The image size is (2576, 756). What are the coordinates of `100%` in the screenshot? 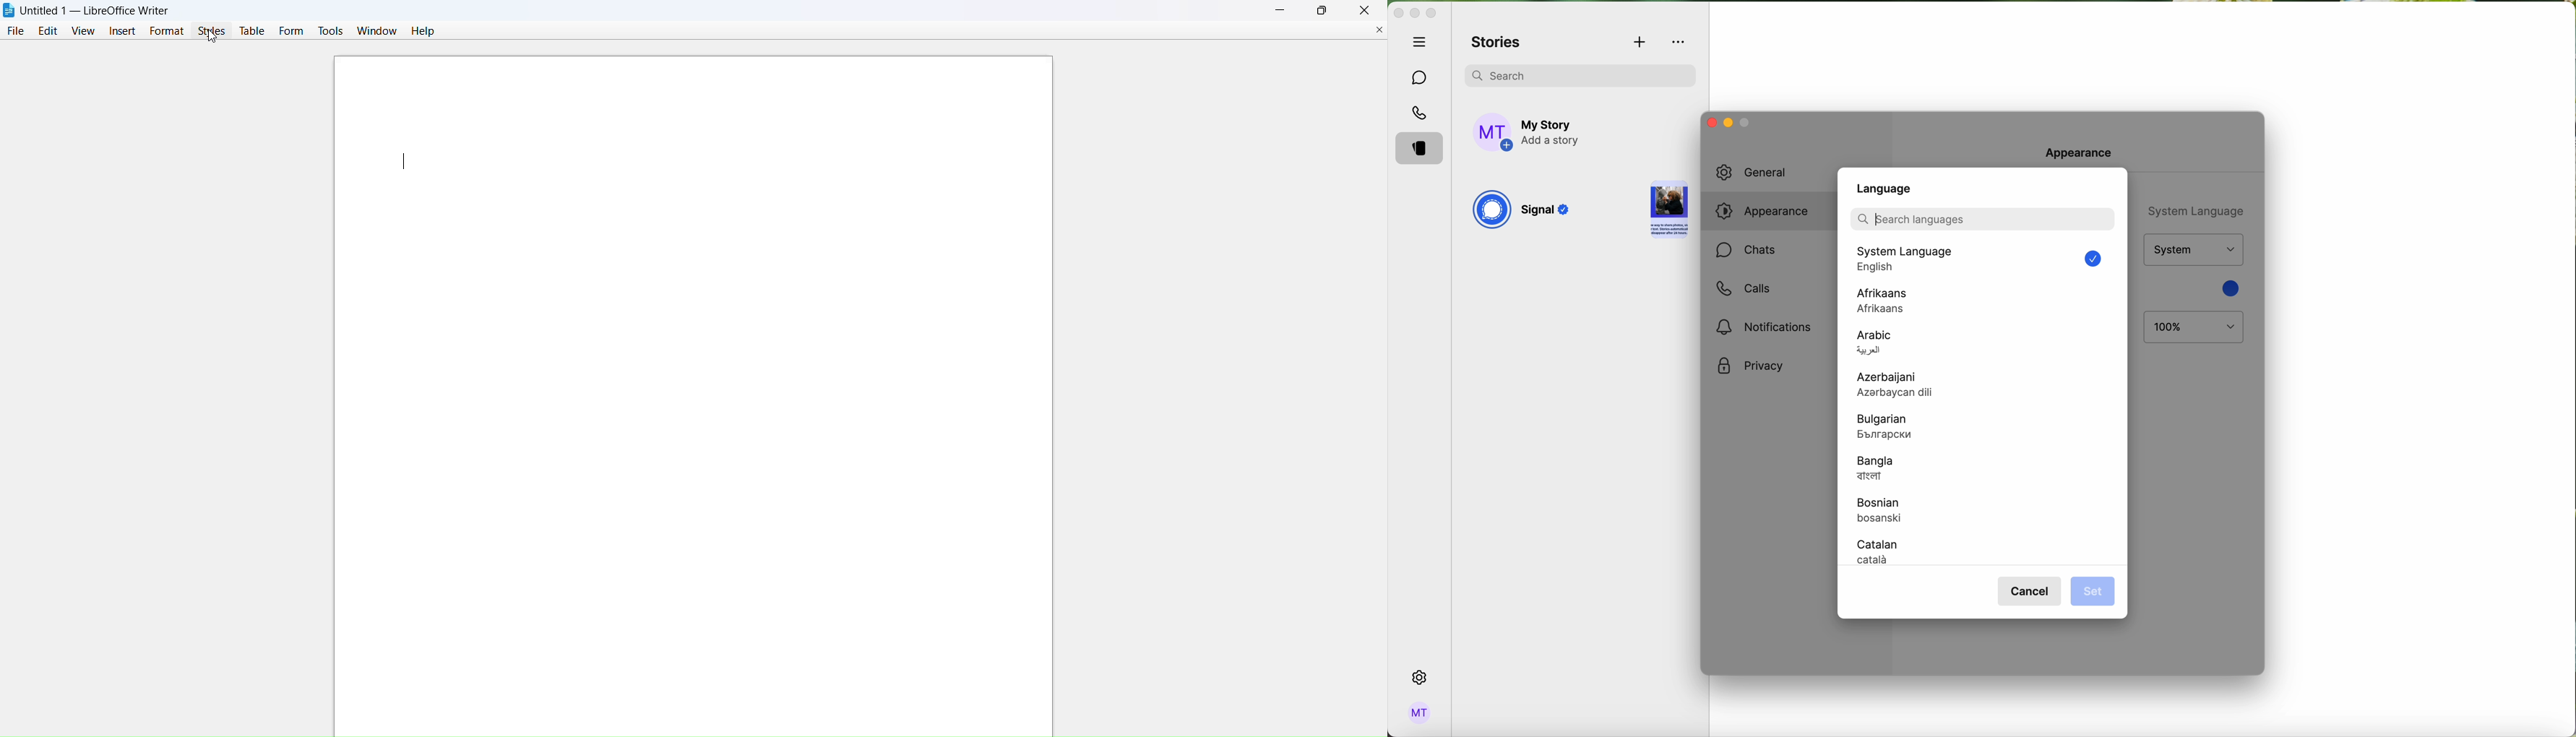 It's located at (2194, 327).